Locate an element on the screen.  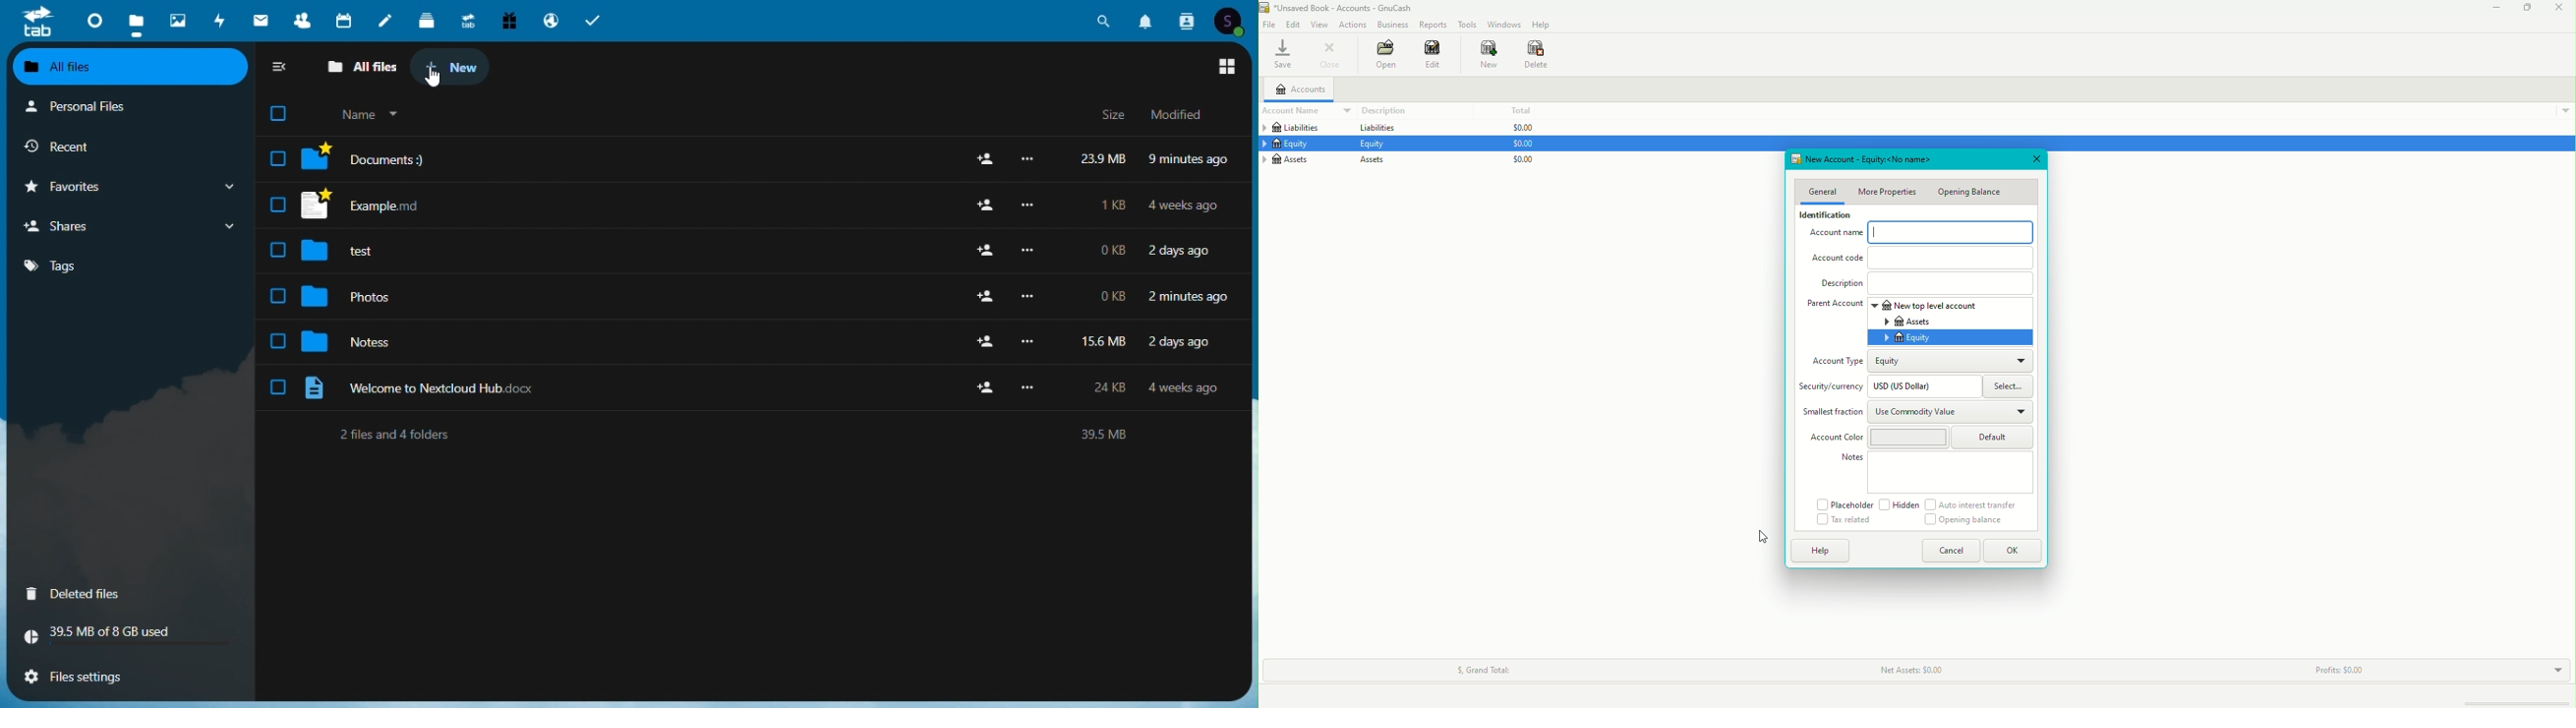
Close is located at coordinates (1331, 56).